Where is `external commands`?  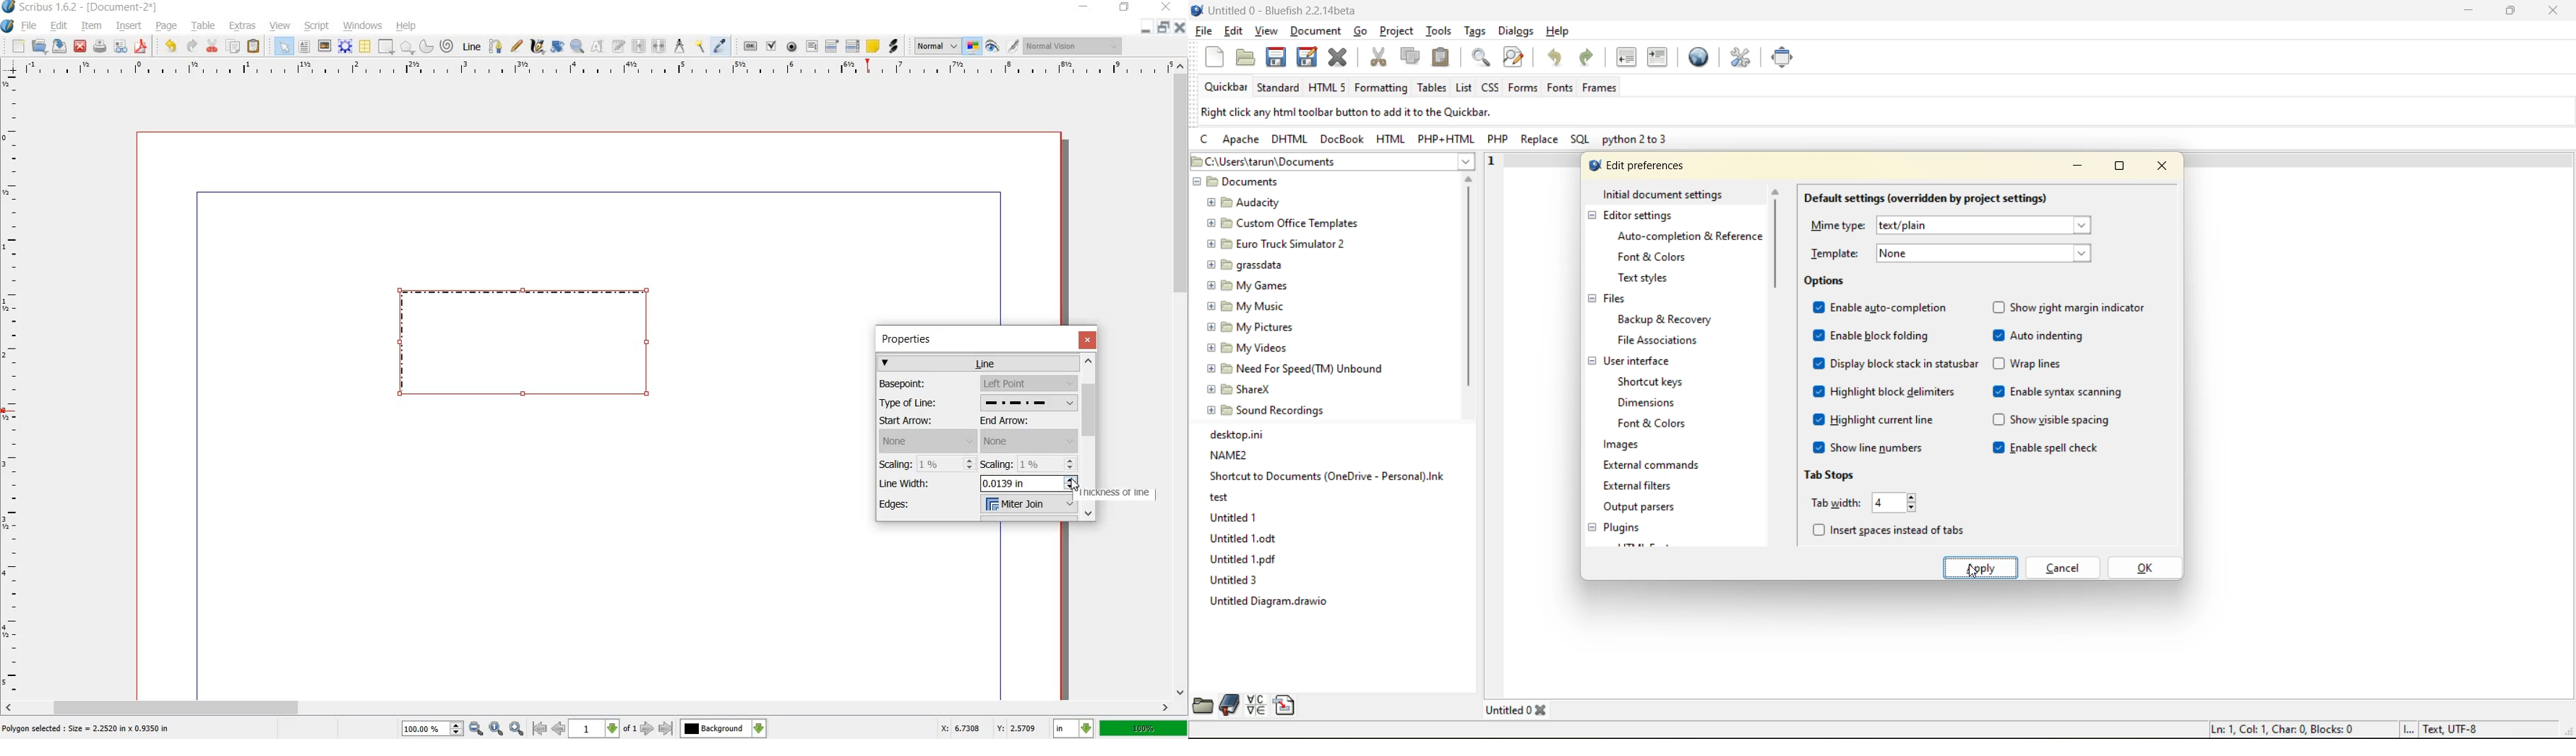
external commands is located at coordinates (1651, 468).